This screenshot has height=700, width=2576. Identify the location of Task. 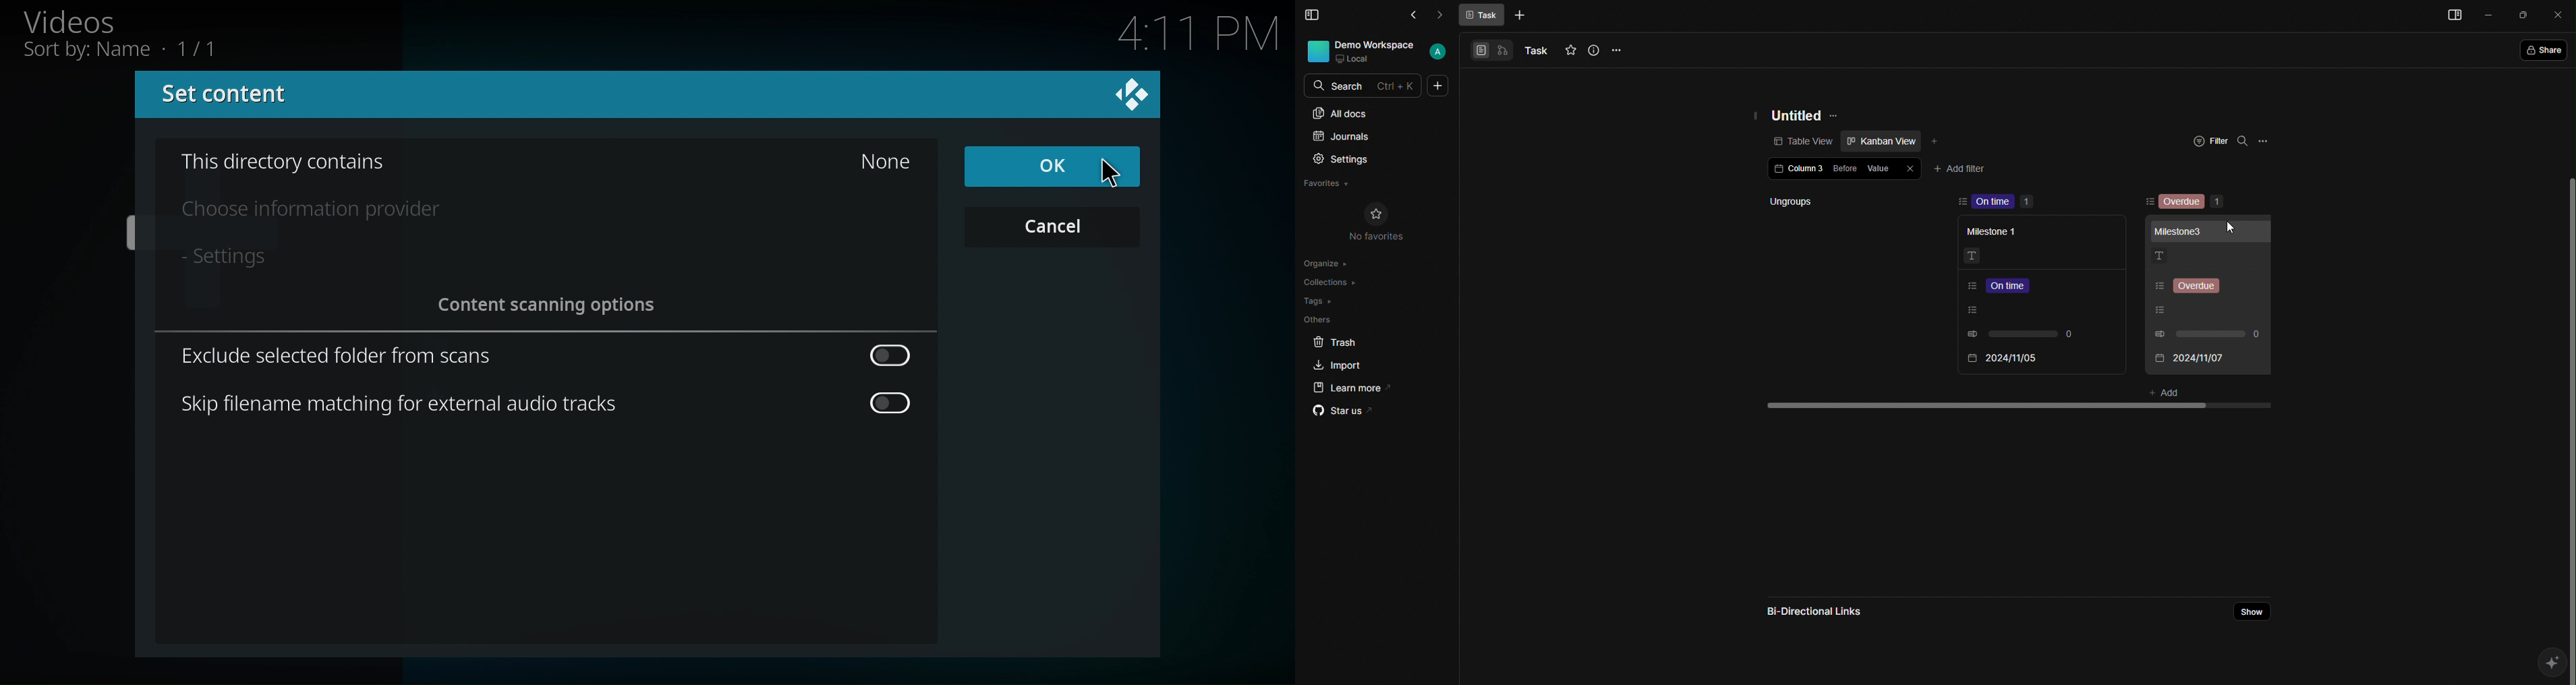
(1482, 15).